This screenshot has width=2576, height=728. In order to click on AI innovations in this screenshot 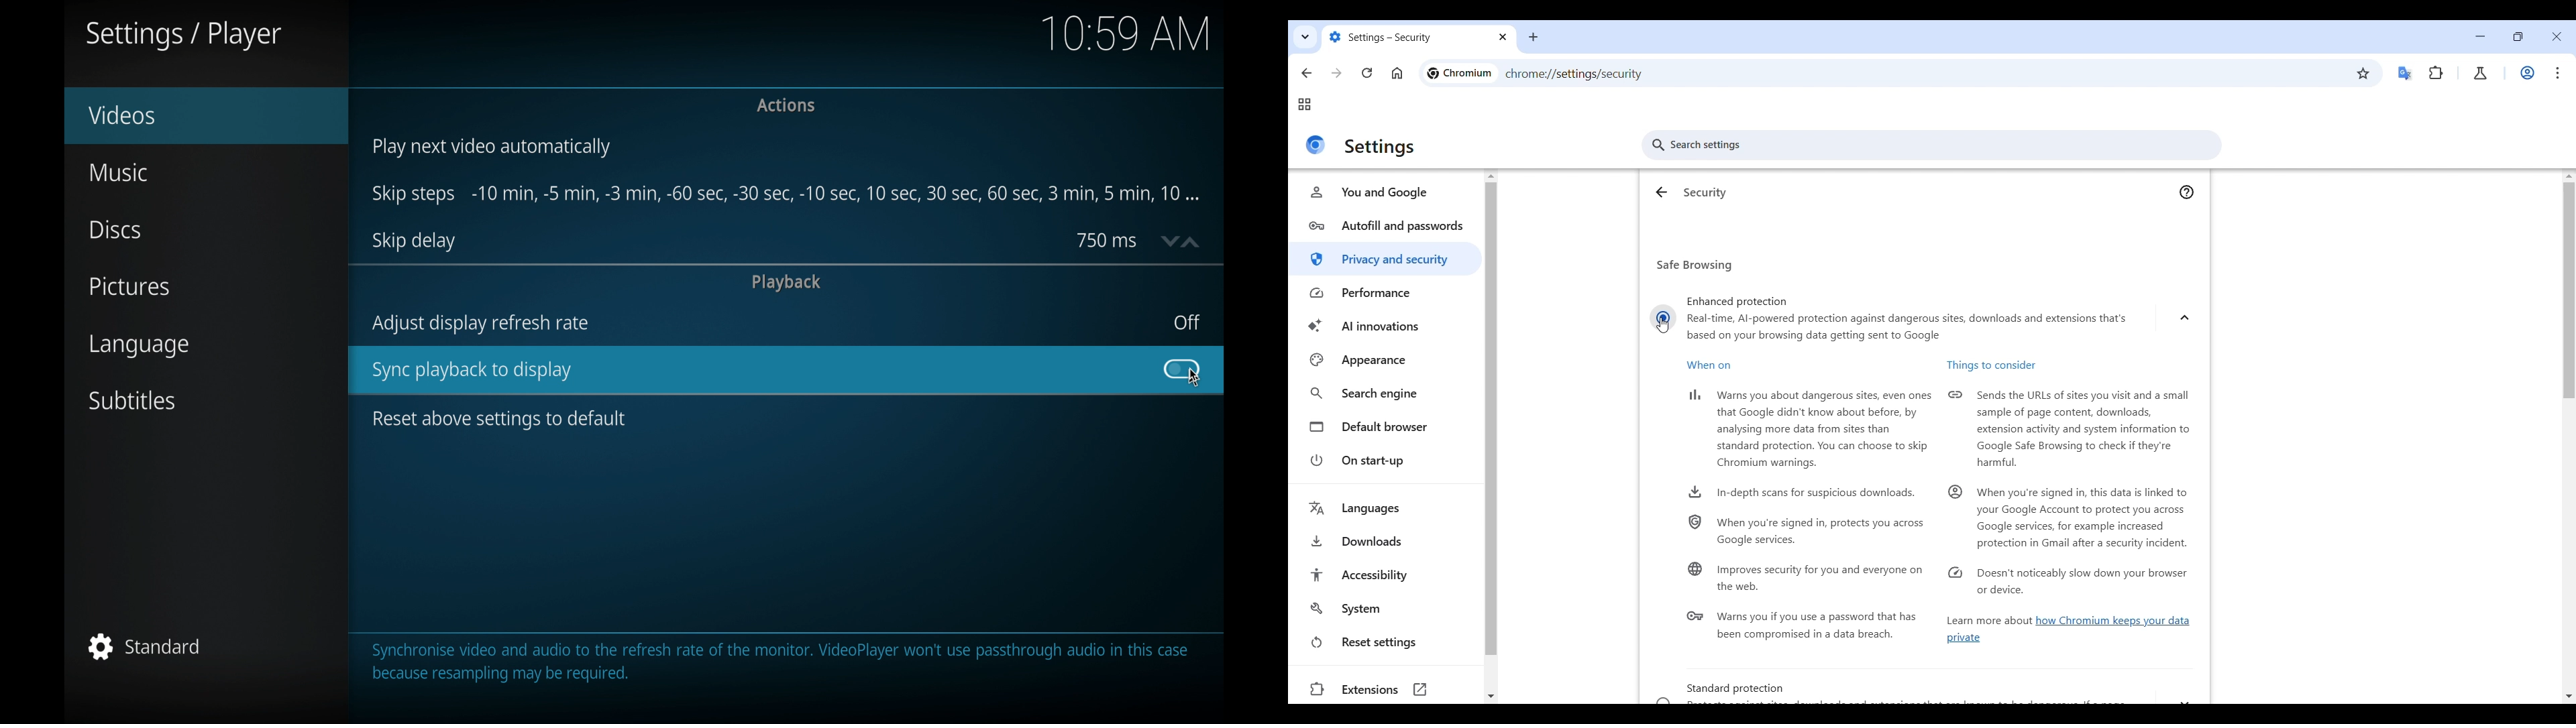, I will do `click(1387, 326)`.